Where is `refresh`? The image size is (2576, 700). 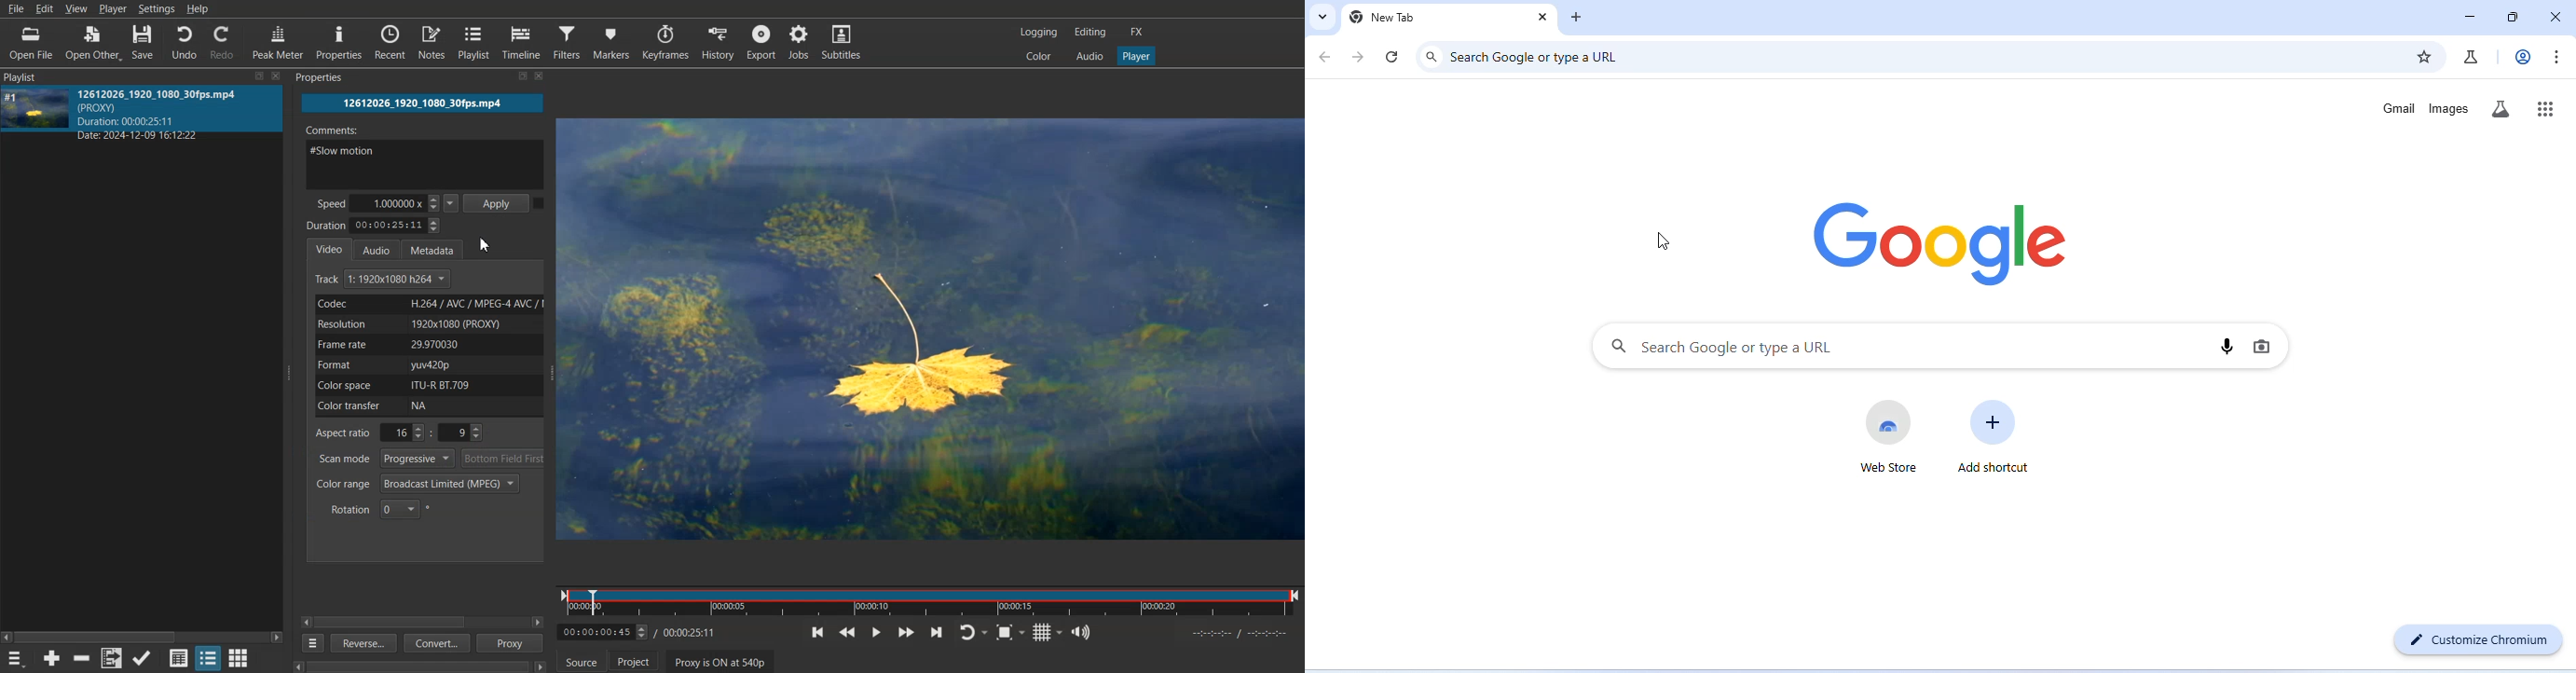 refresh is located at coordinates (1393, 56).